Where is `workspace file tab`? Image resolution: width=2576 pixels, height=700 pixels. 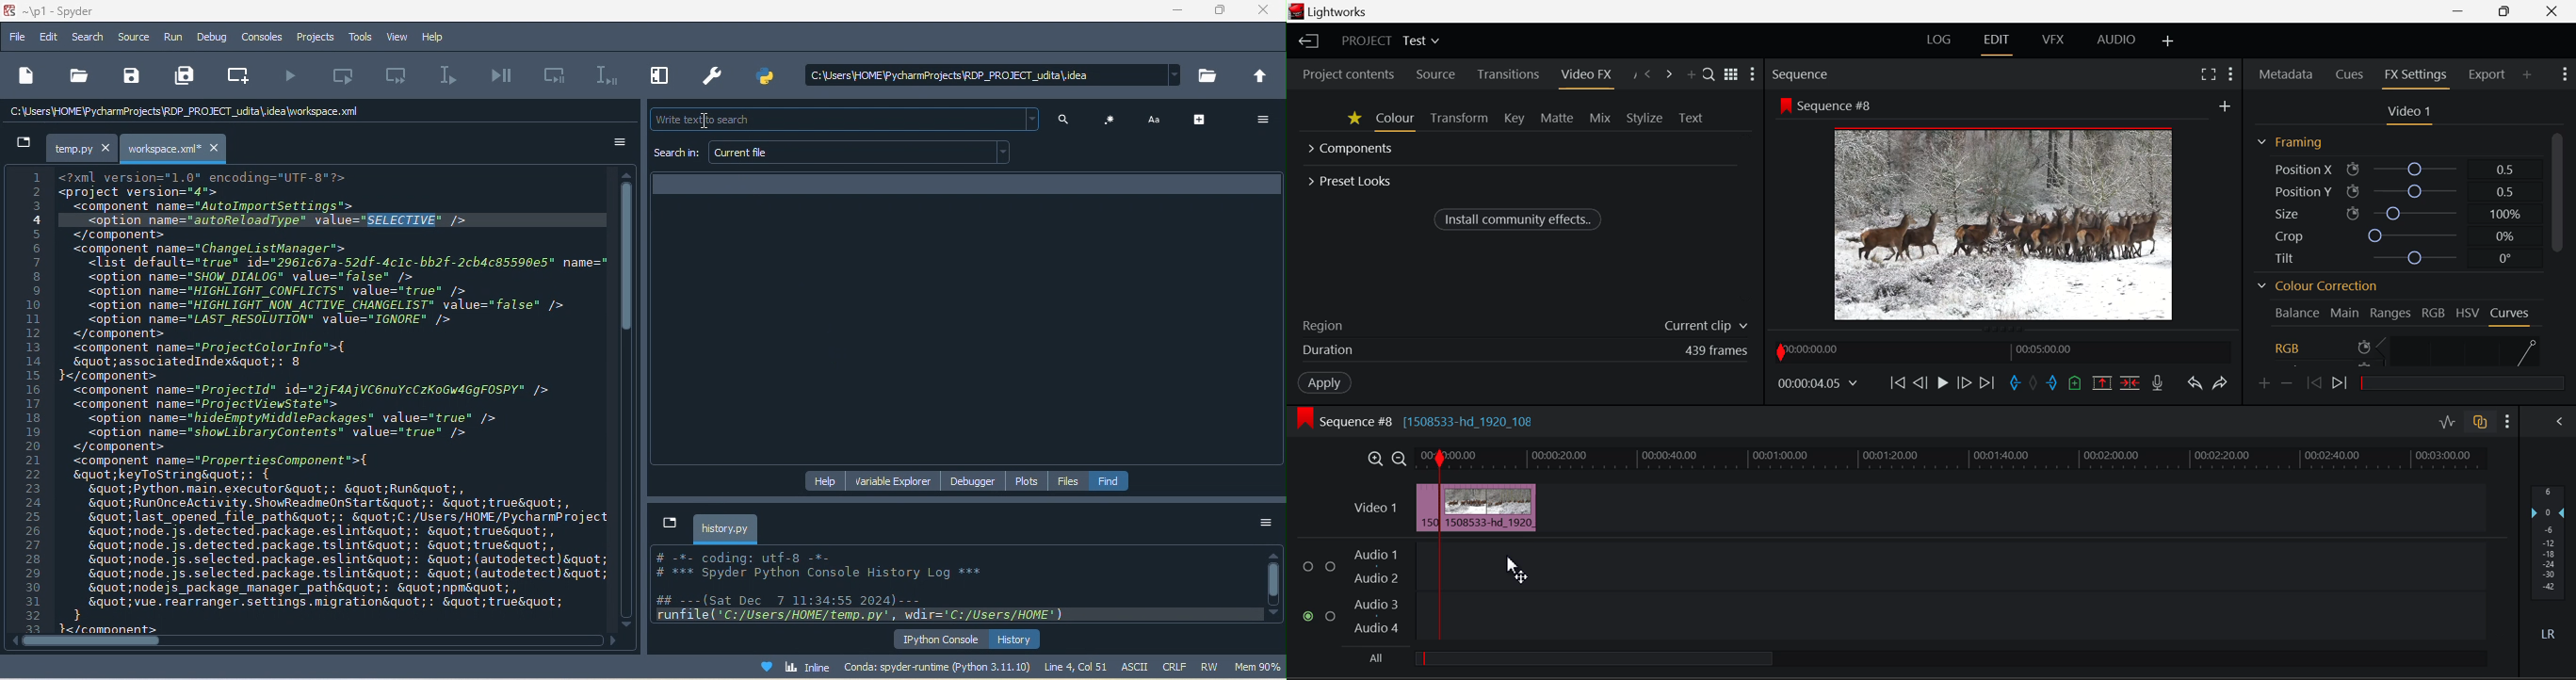
workspace file tab is located at coordinates (176, 149).